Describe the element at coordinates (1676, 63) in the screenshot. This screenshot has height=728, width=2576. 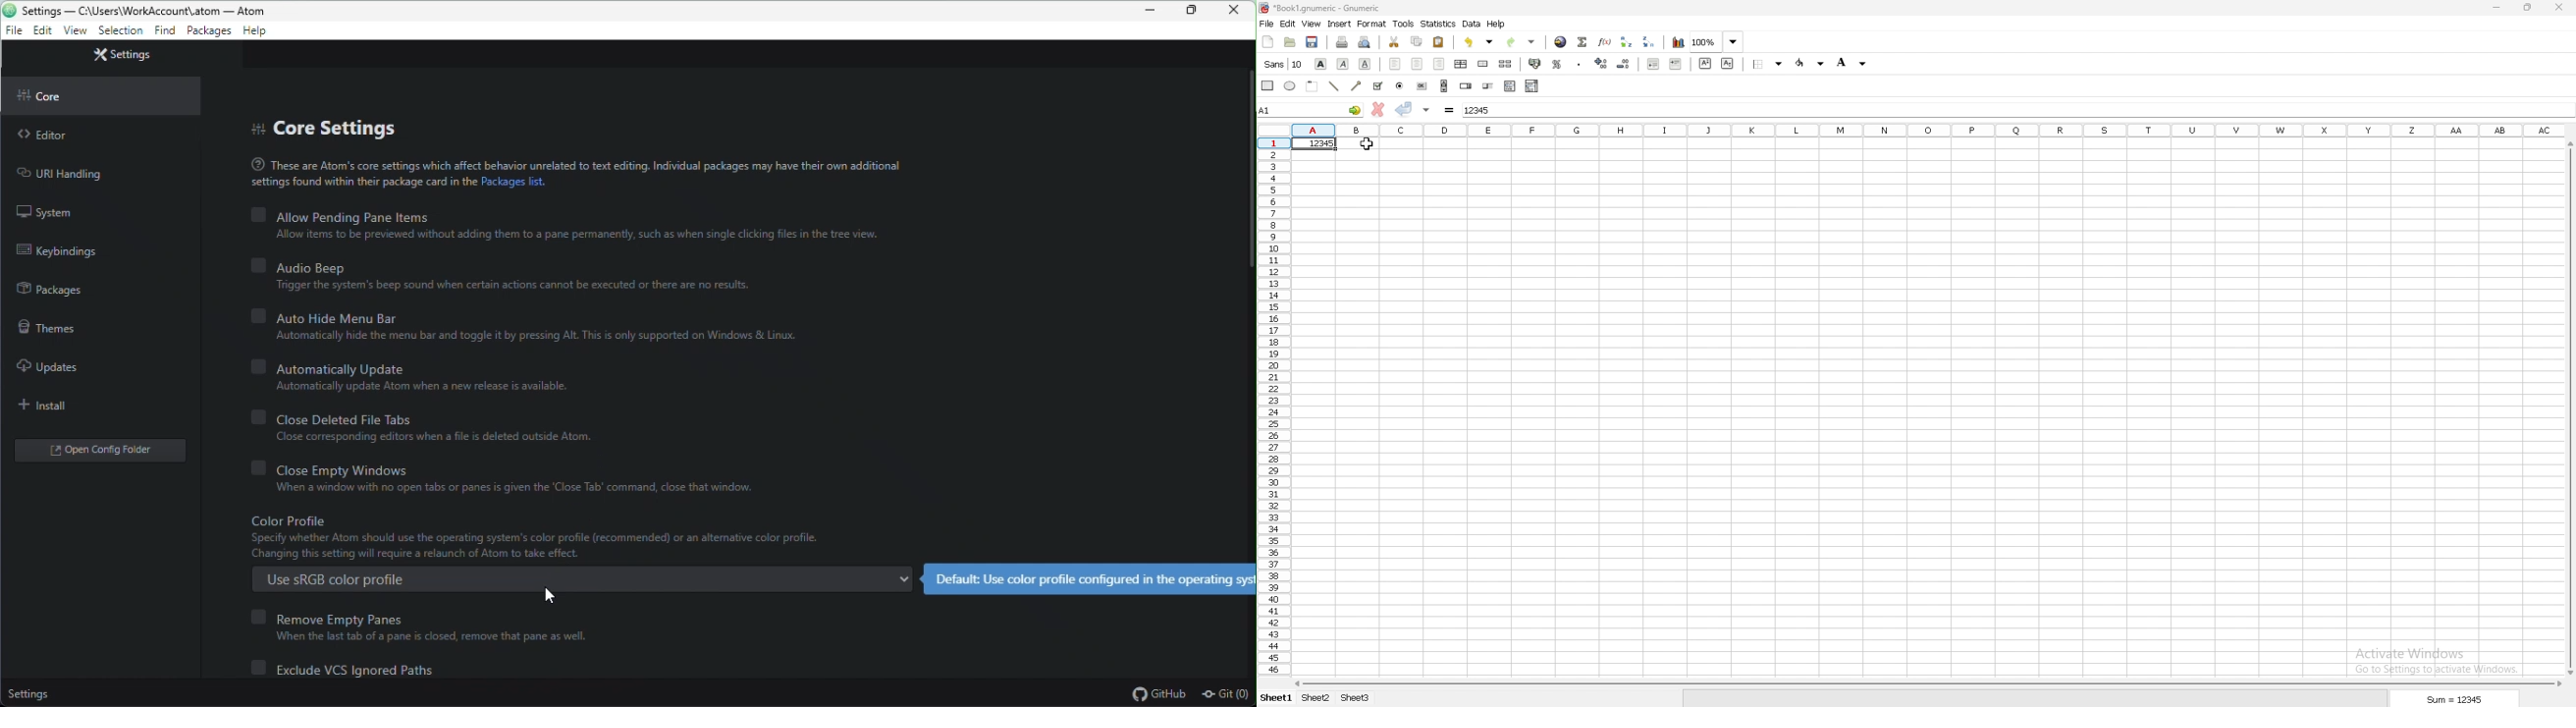
I see `increase indent` at that location.